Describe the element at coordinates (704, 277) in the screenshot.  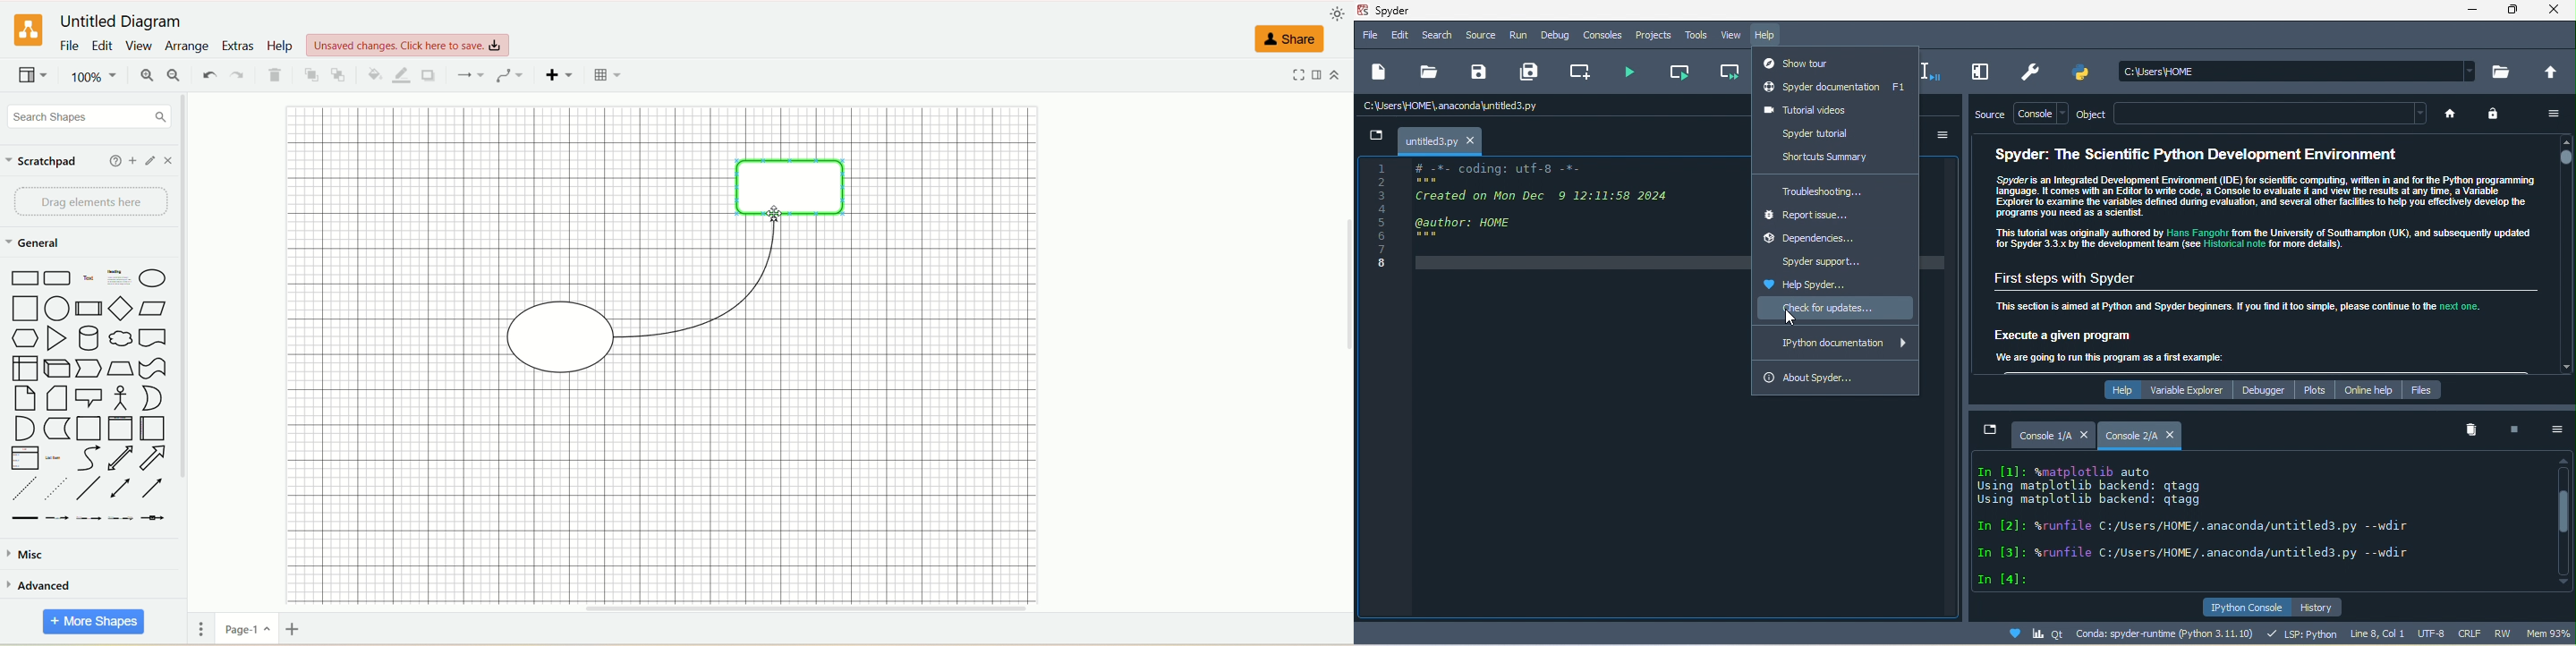
I see `connector` at that location.